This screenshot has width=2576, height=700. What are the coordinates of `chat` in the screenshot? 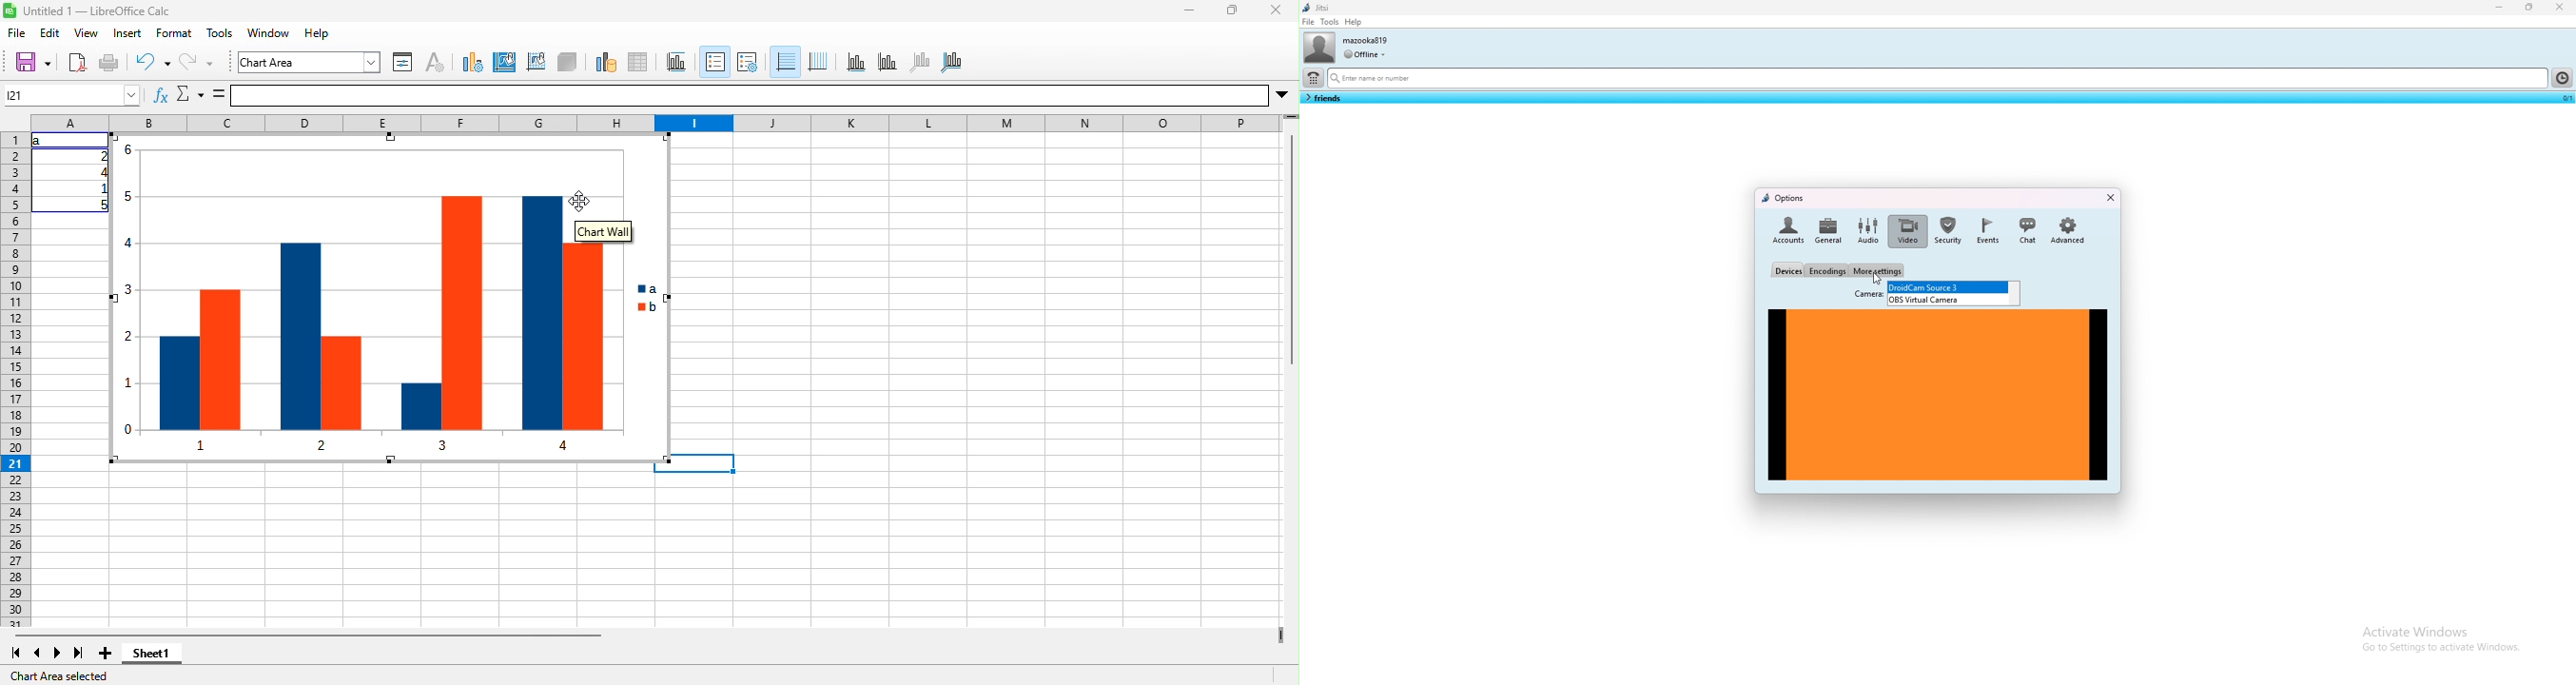 It's located at (2027, 231).